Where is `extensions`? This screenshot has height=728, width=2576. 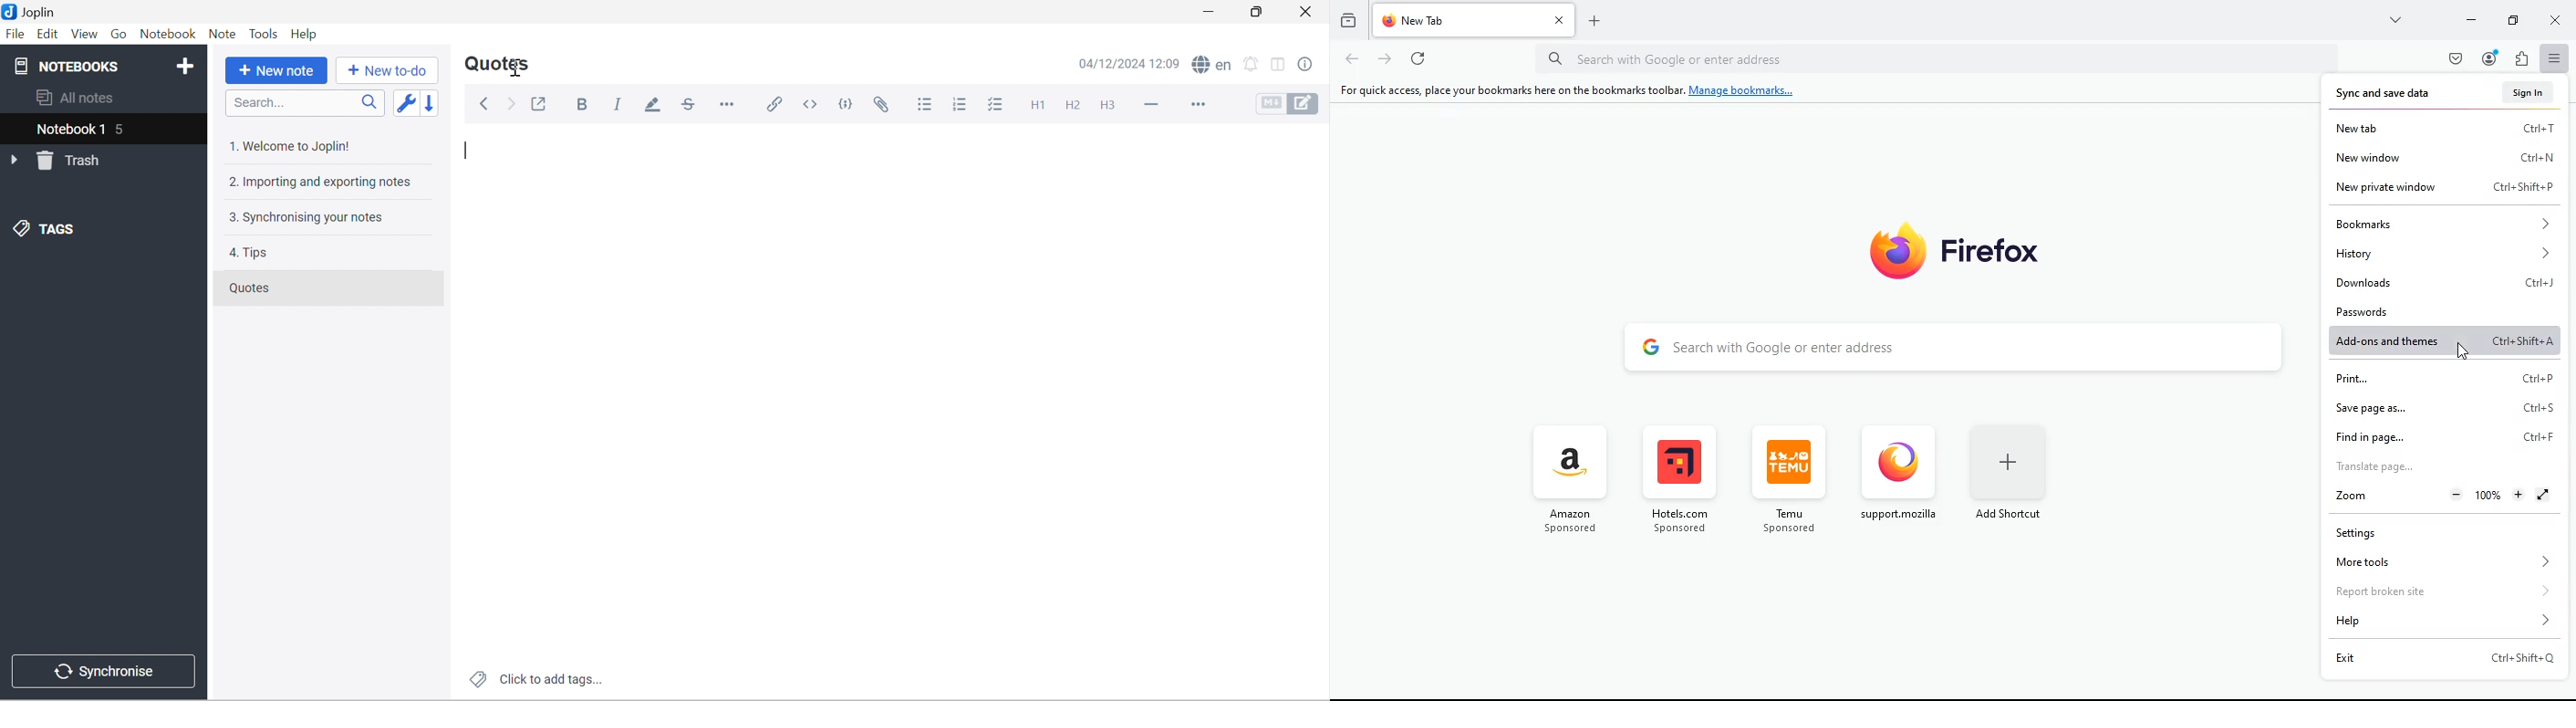
extensions is located at coordinates (2524, 58).